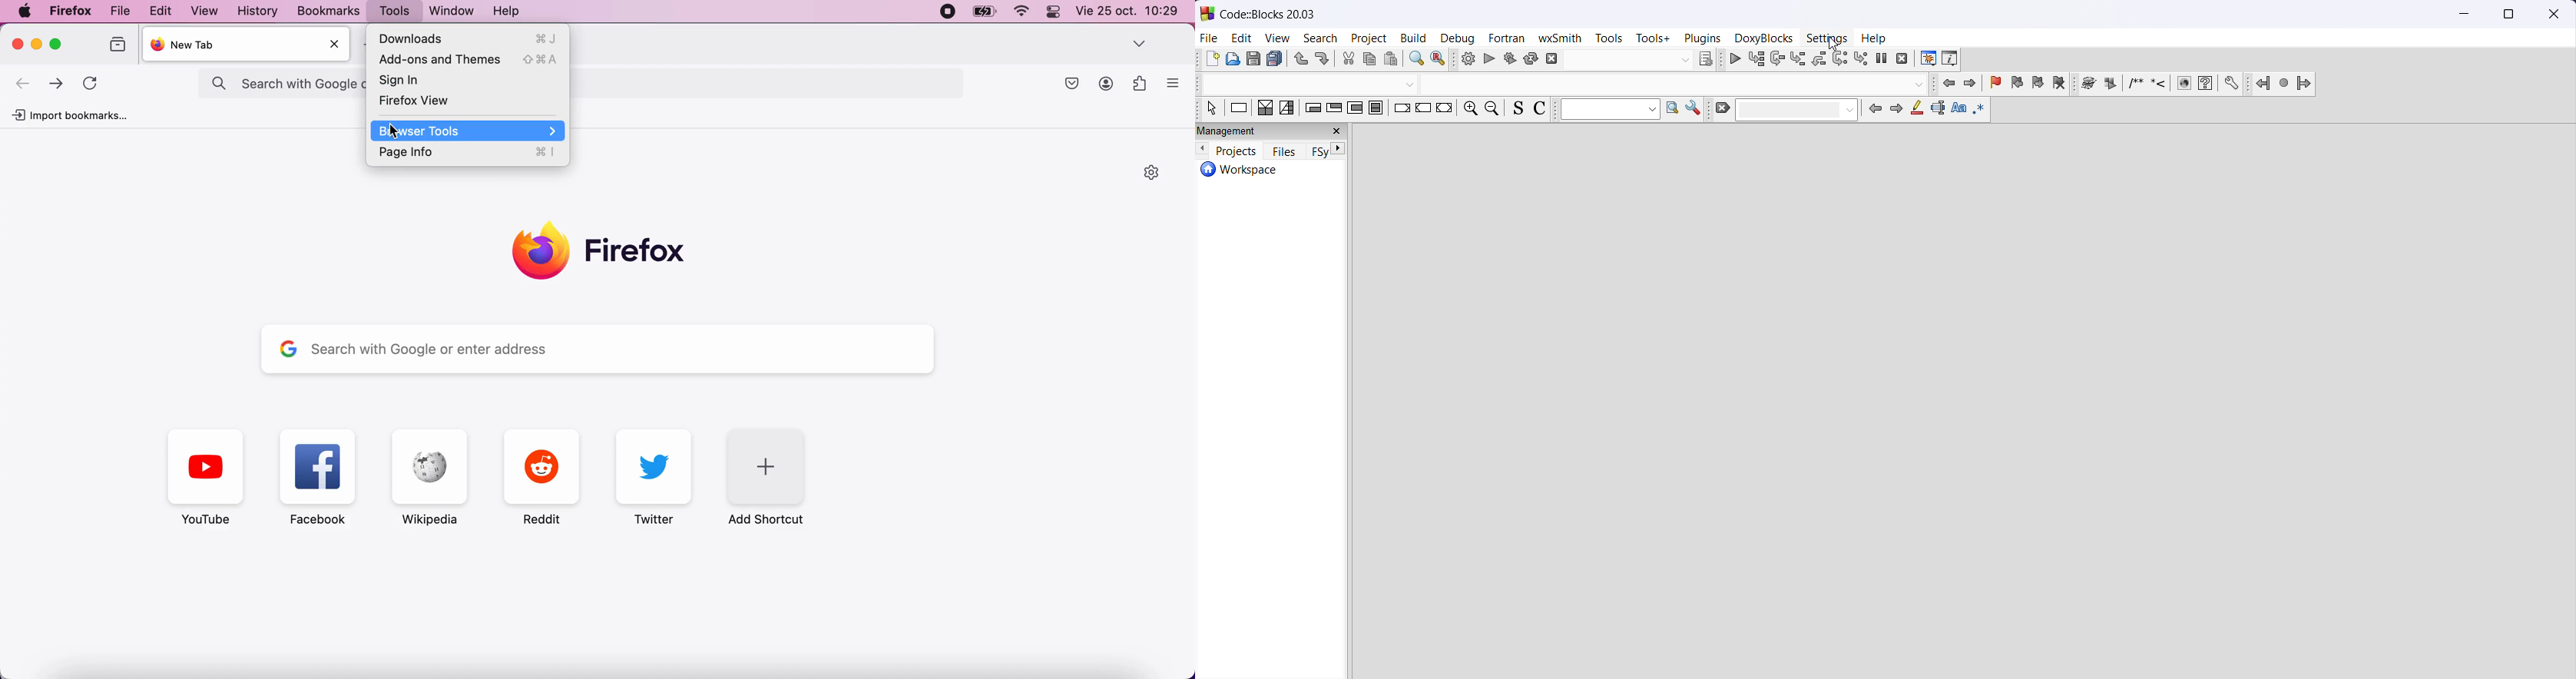 Image resolution: width=2576 pixels, height=700 pixels. What do you see at coordinates (655, 477) in the screenshot?
I see `Twitter` at bounding box center [655, 477].